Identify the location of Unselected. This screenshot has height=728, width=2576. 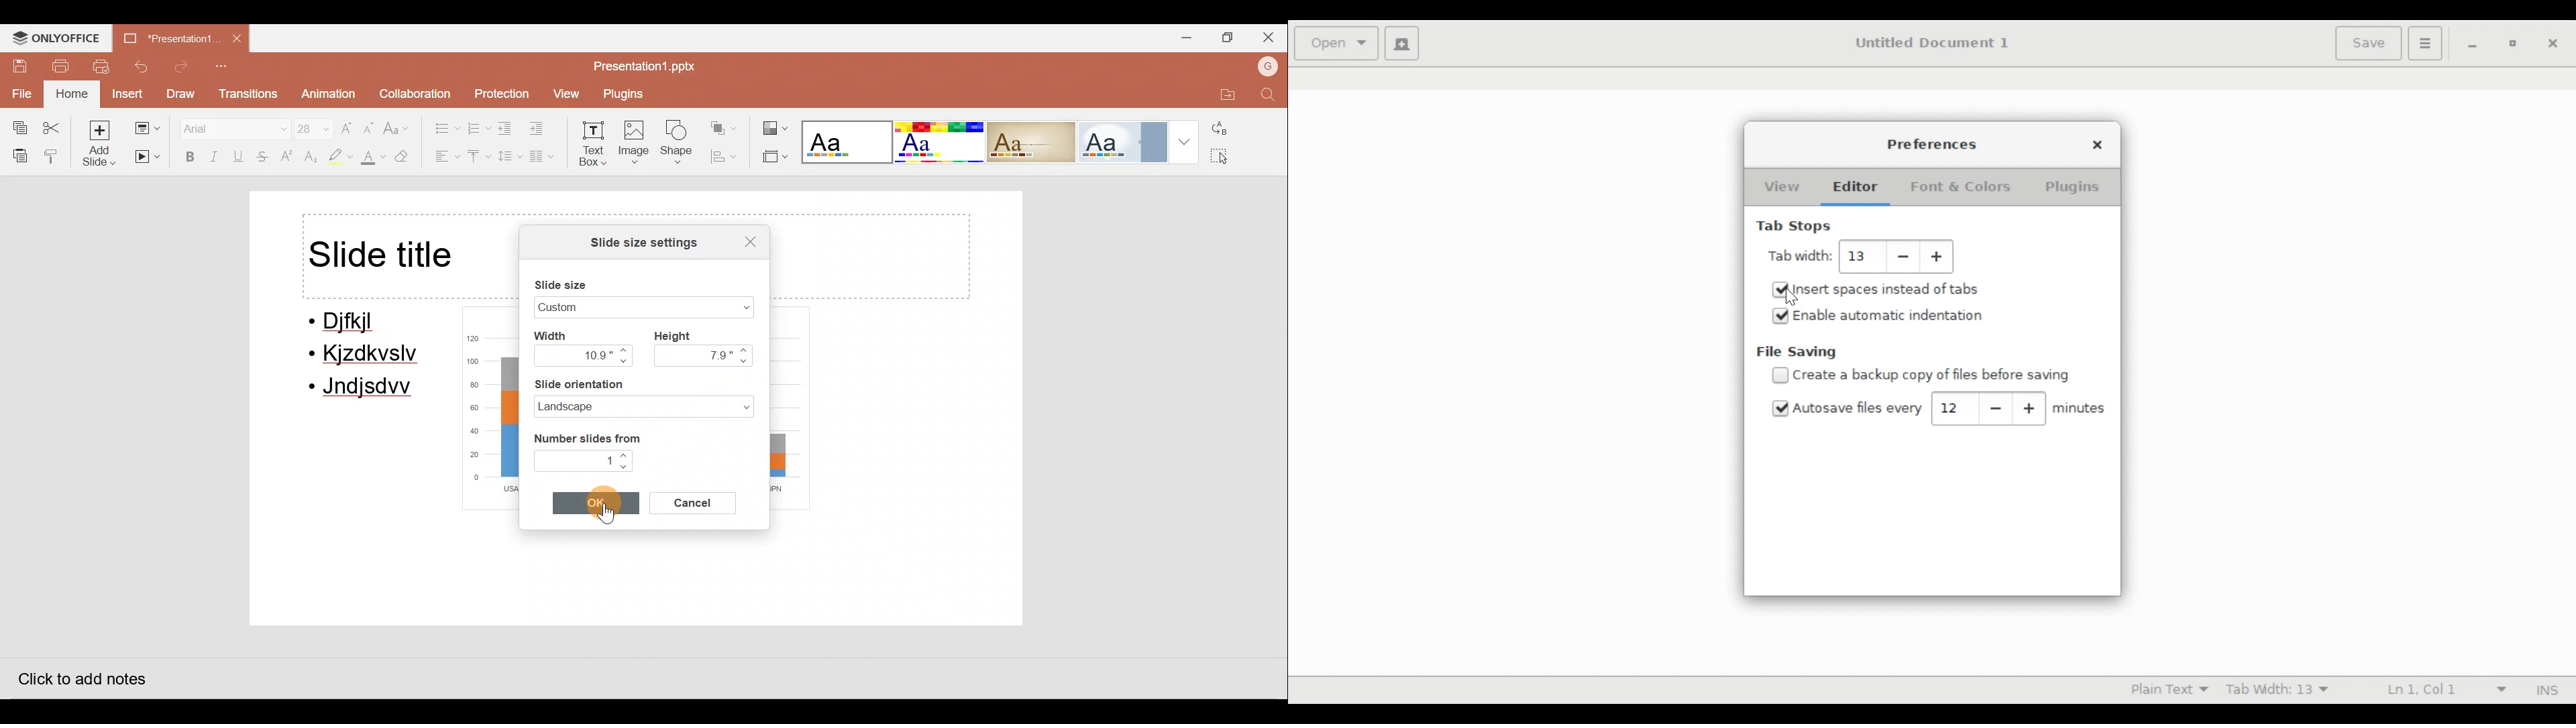
(1780, 375).